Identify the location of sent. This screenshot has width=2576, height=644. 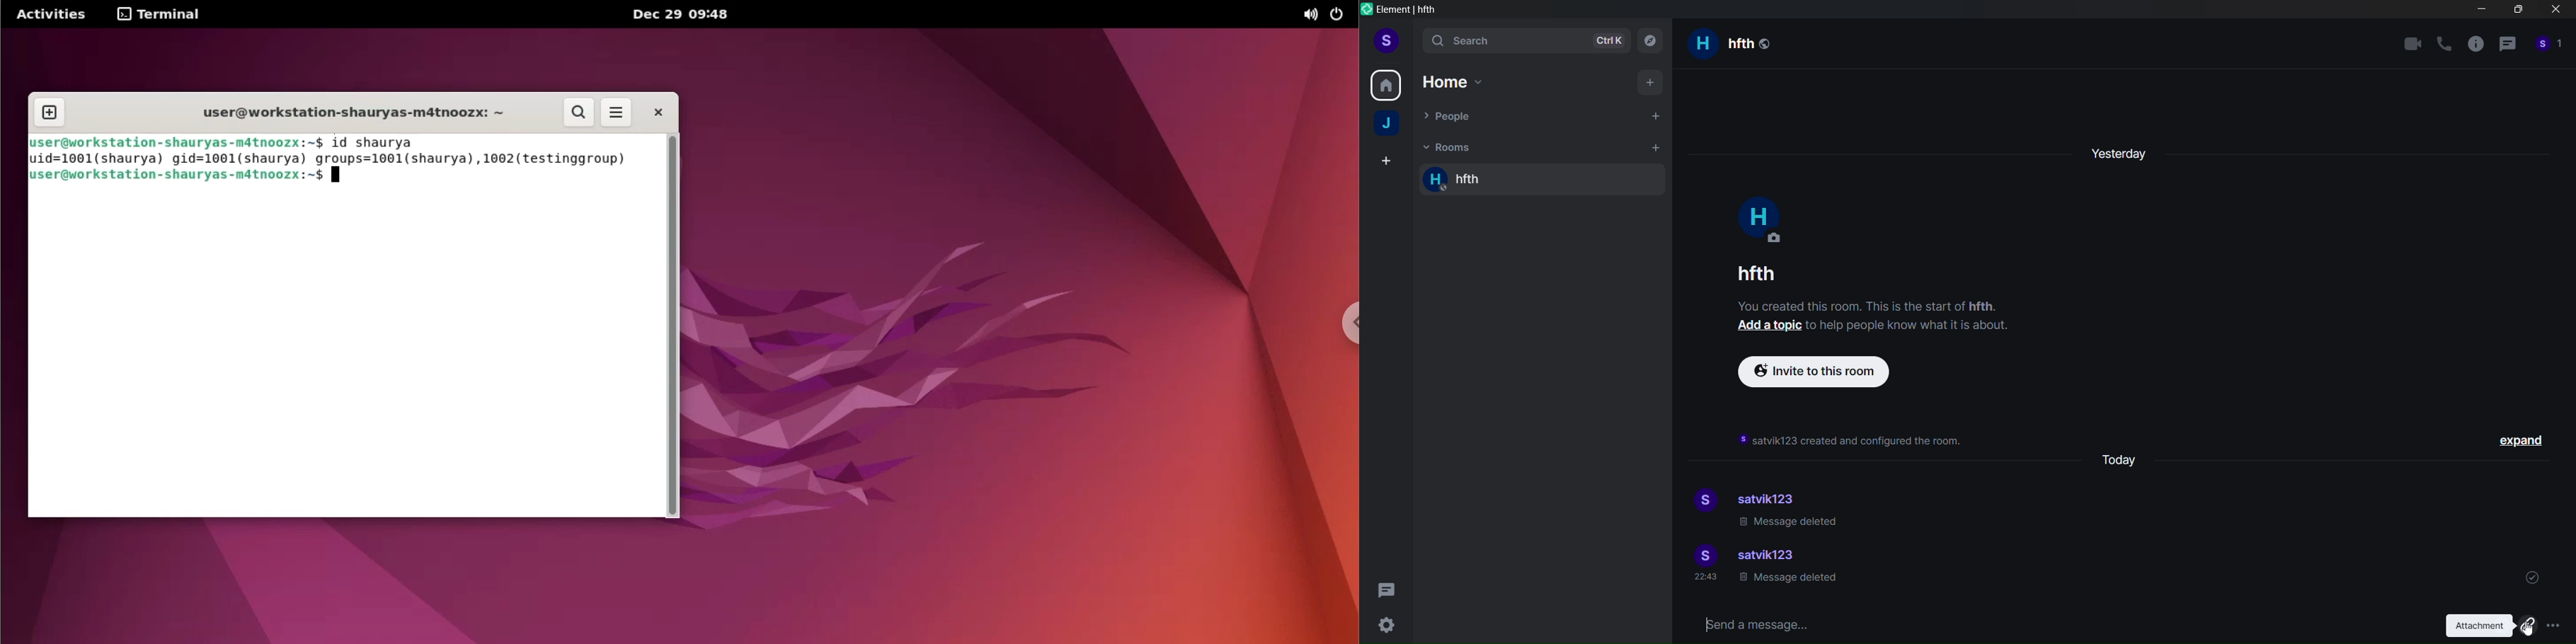
(2533, 576).